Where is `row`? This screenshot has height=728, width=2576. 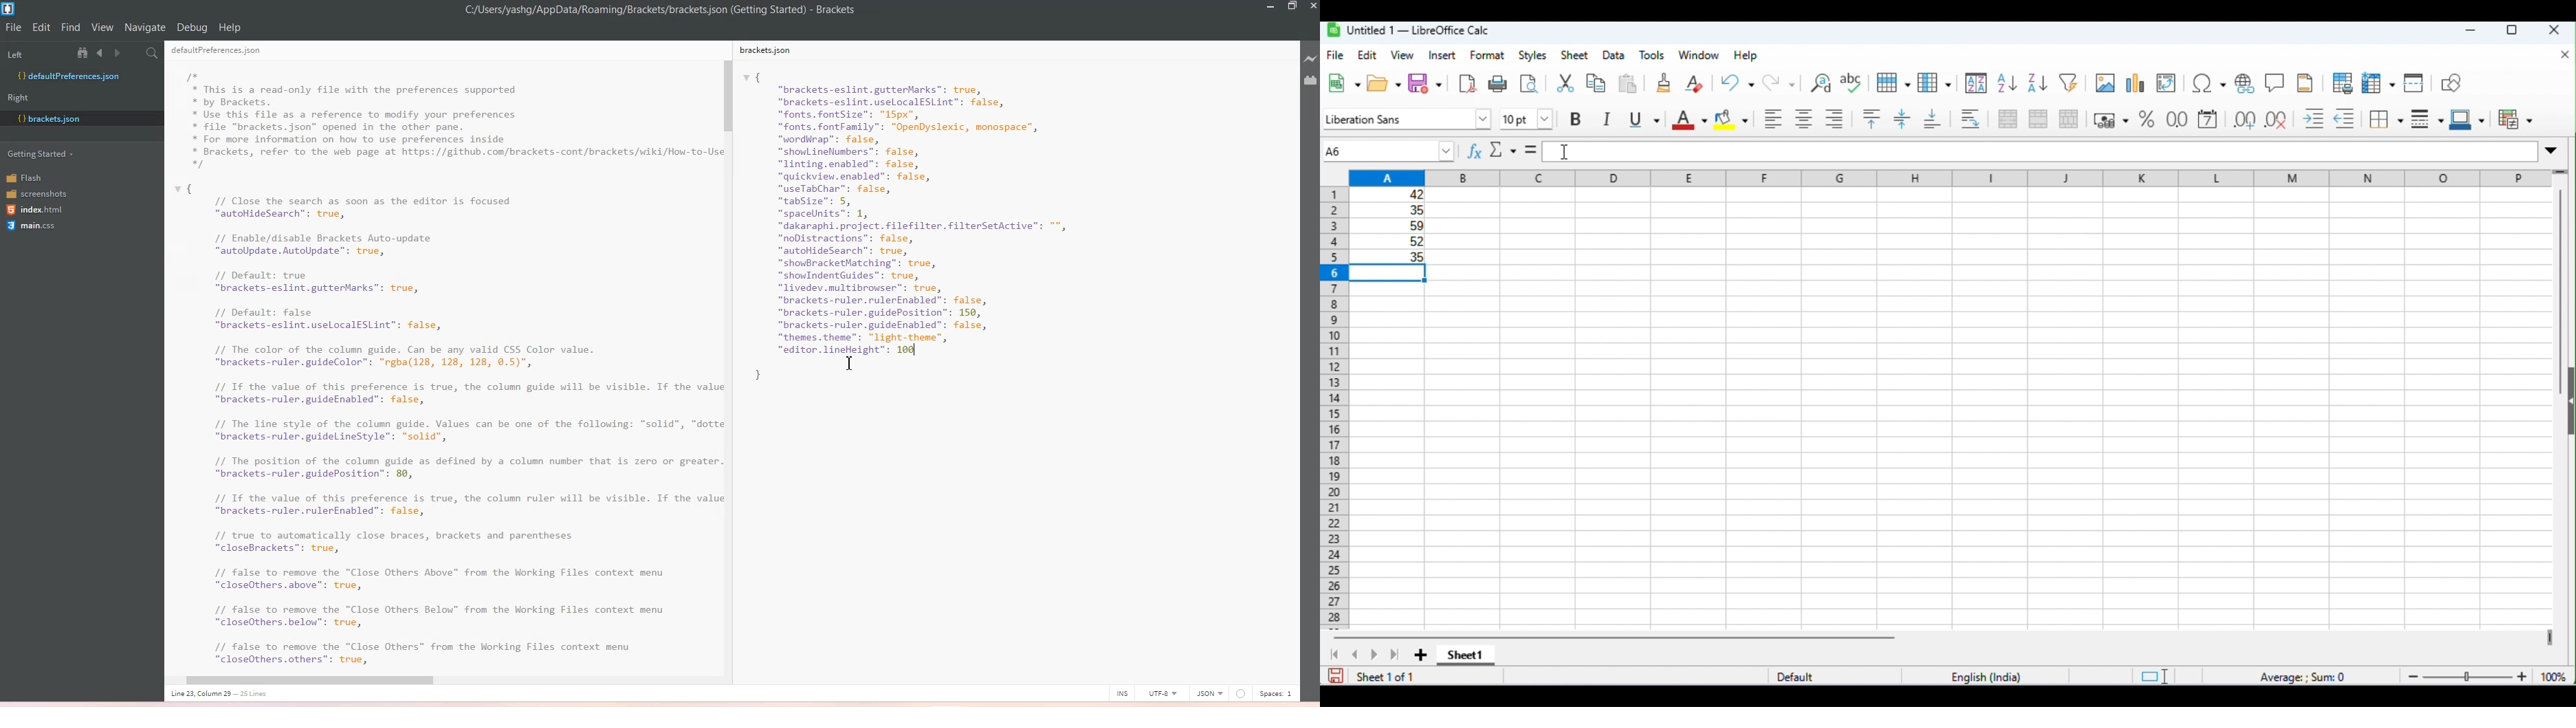
row is located at coordinates (1893, 82).